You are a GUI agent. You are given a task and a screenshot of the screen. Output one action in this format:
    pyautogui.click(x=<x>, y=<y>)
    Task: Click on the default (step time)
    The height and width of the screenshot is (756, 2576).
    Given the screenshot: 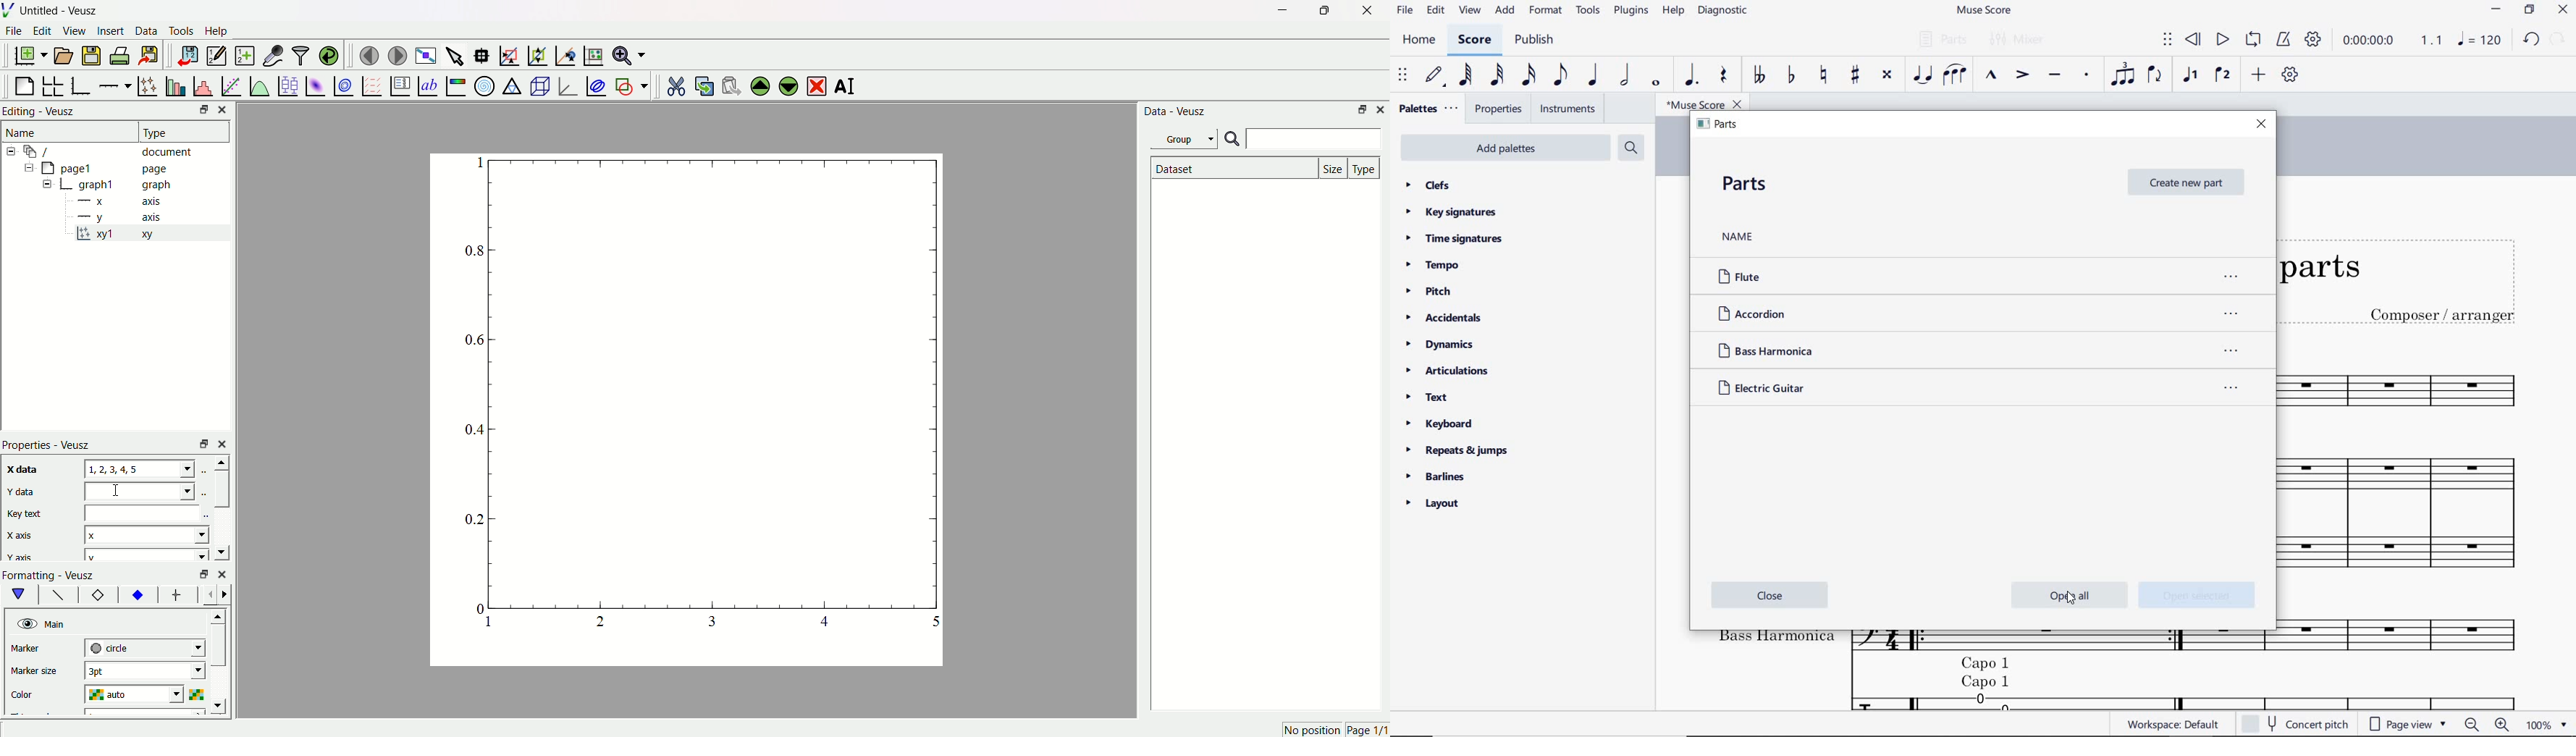 What is the action you would take?
    pyautogui.click(x=1437, y=77)
    